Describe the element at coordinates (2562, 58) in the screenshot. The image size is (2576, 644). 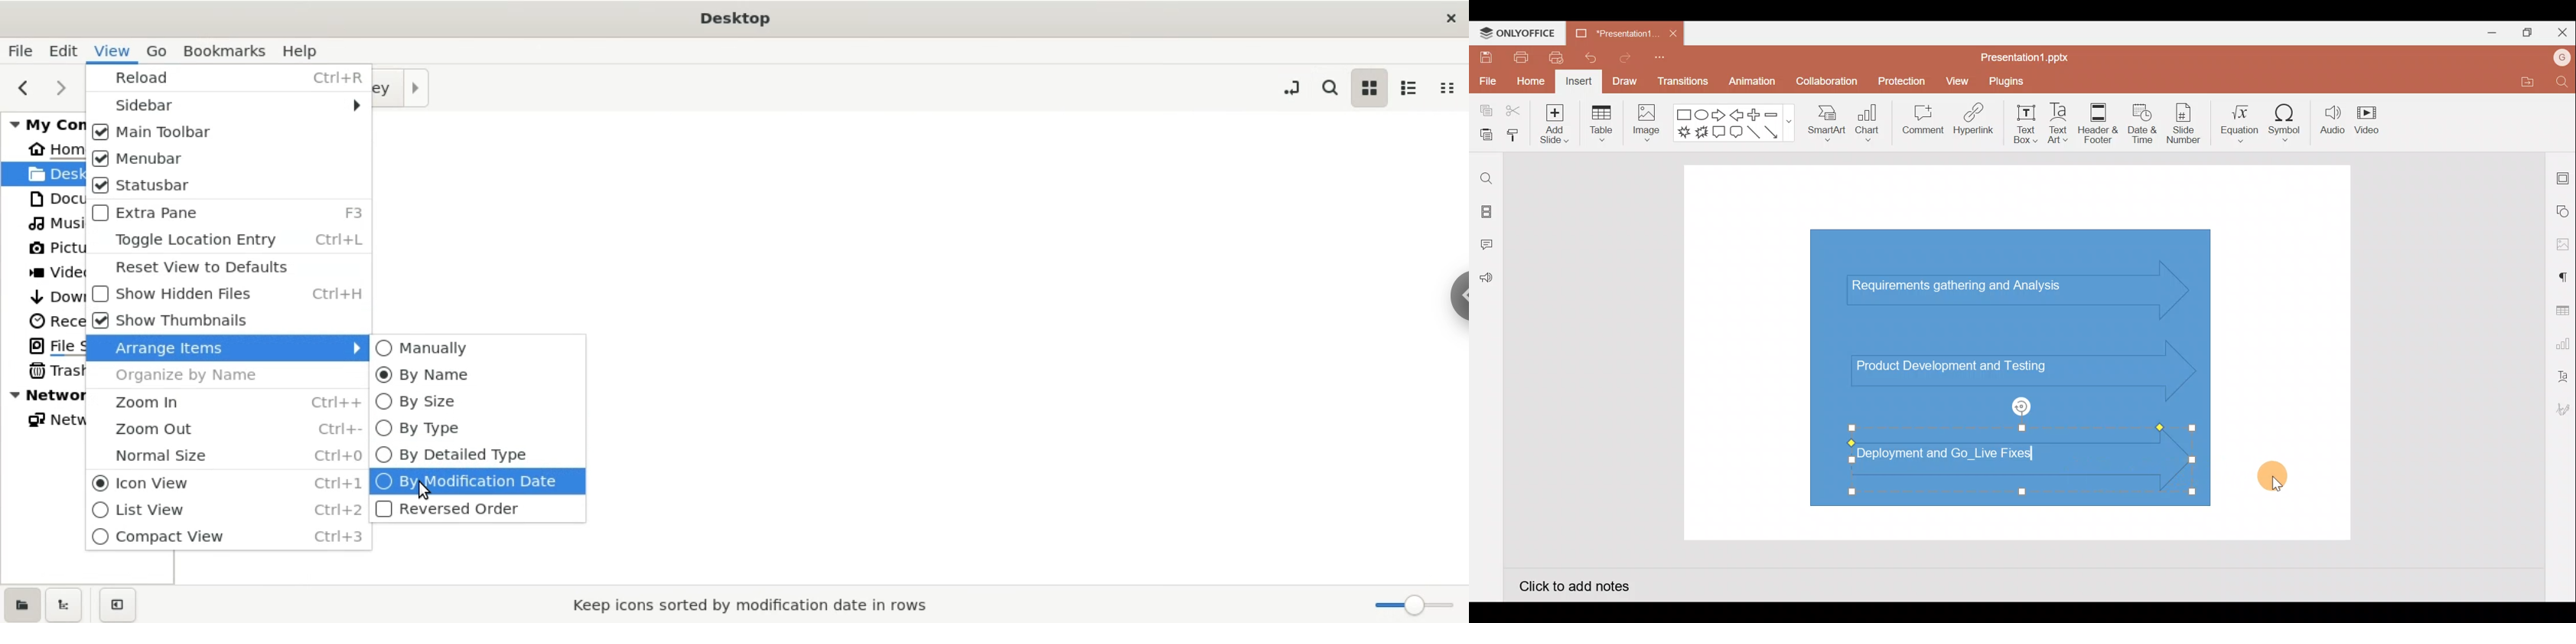
I see `Account name` at that location.